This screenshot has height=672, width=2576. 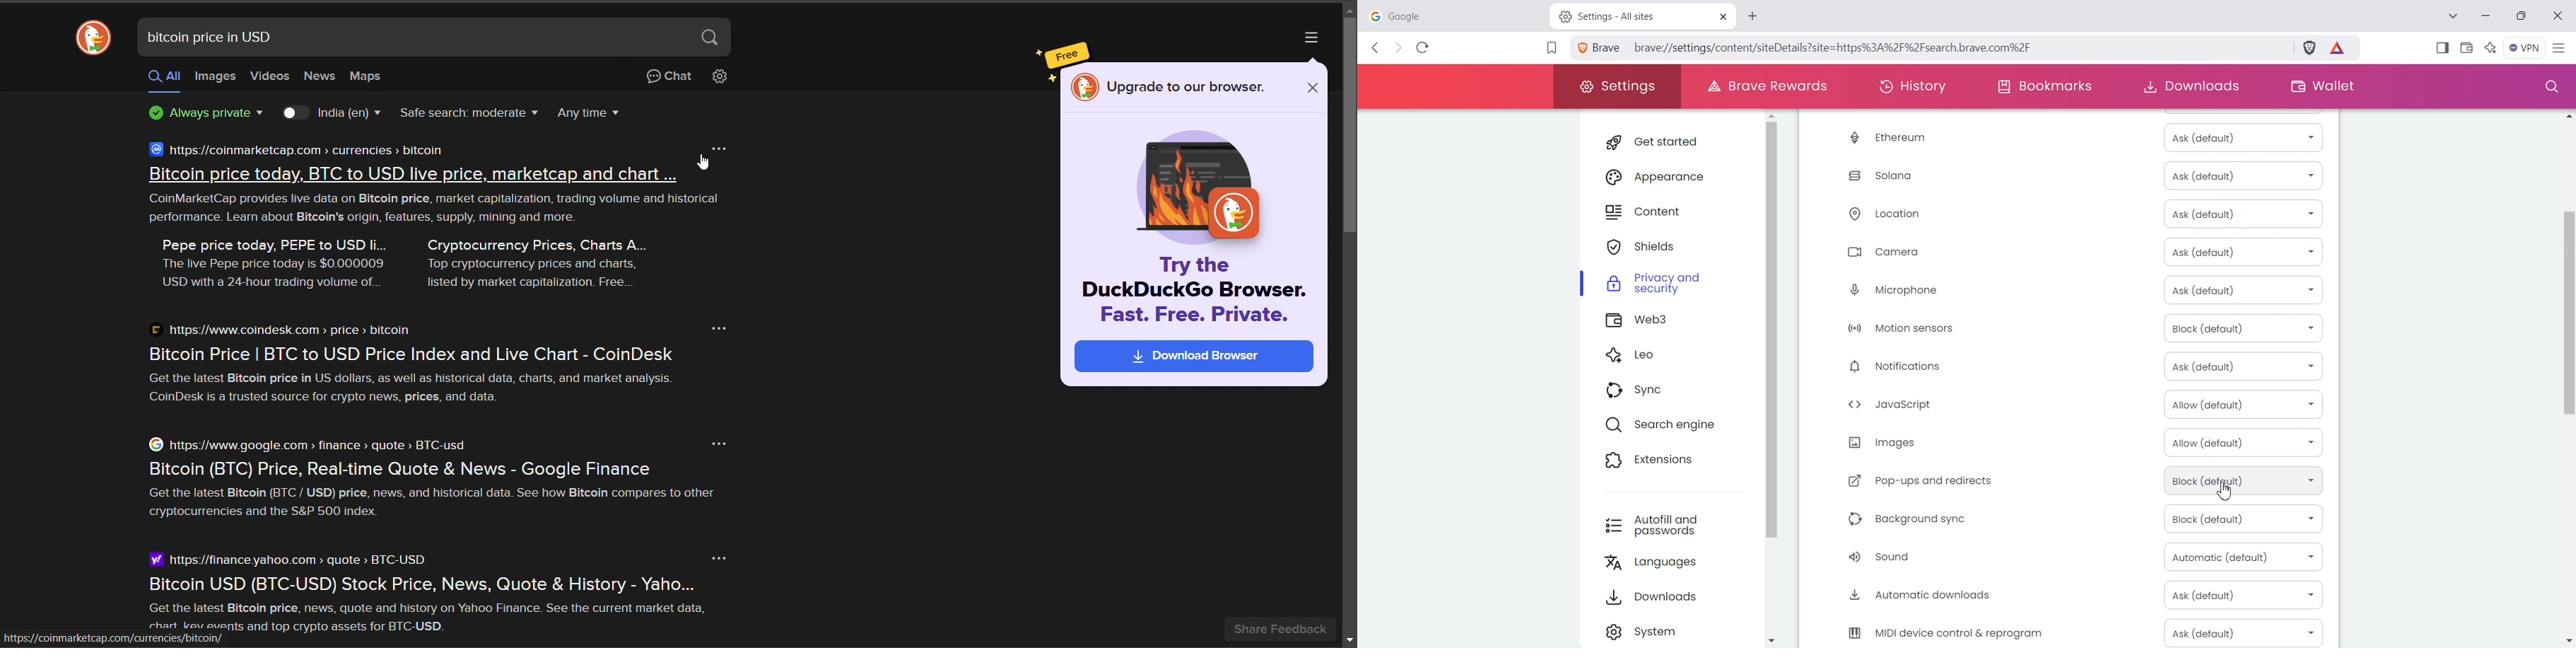 What do you see at coordinates (2070, 252) in the screenshot?
I see `Camera Ask (Default)` at bounding box center [2070, 252].